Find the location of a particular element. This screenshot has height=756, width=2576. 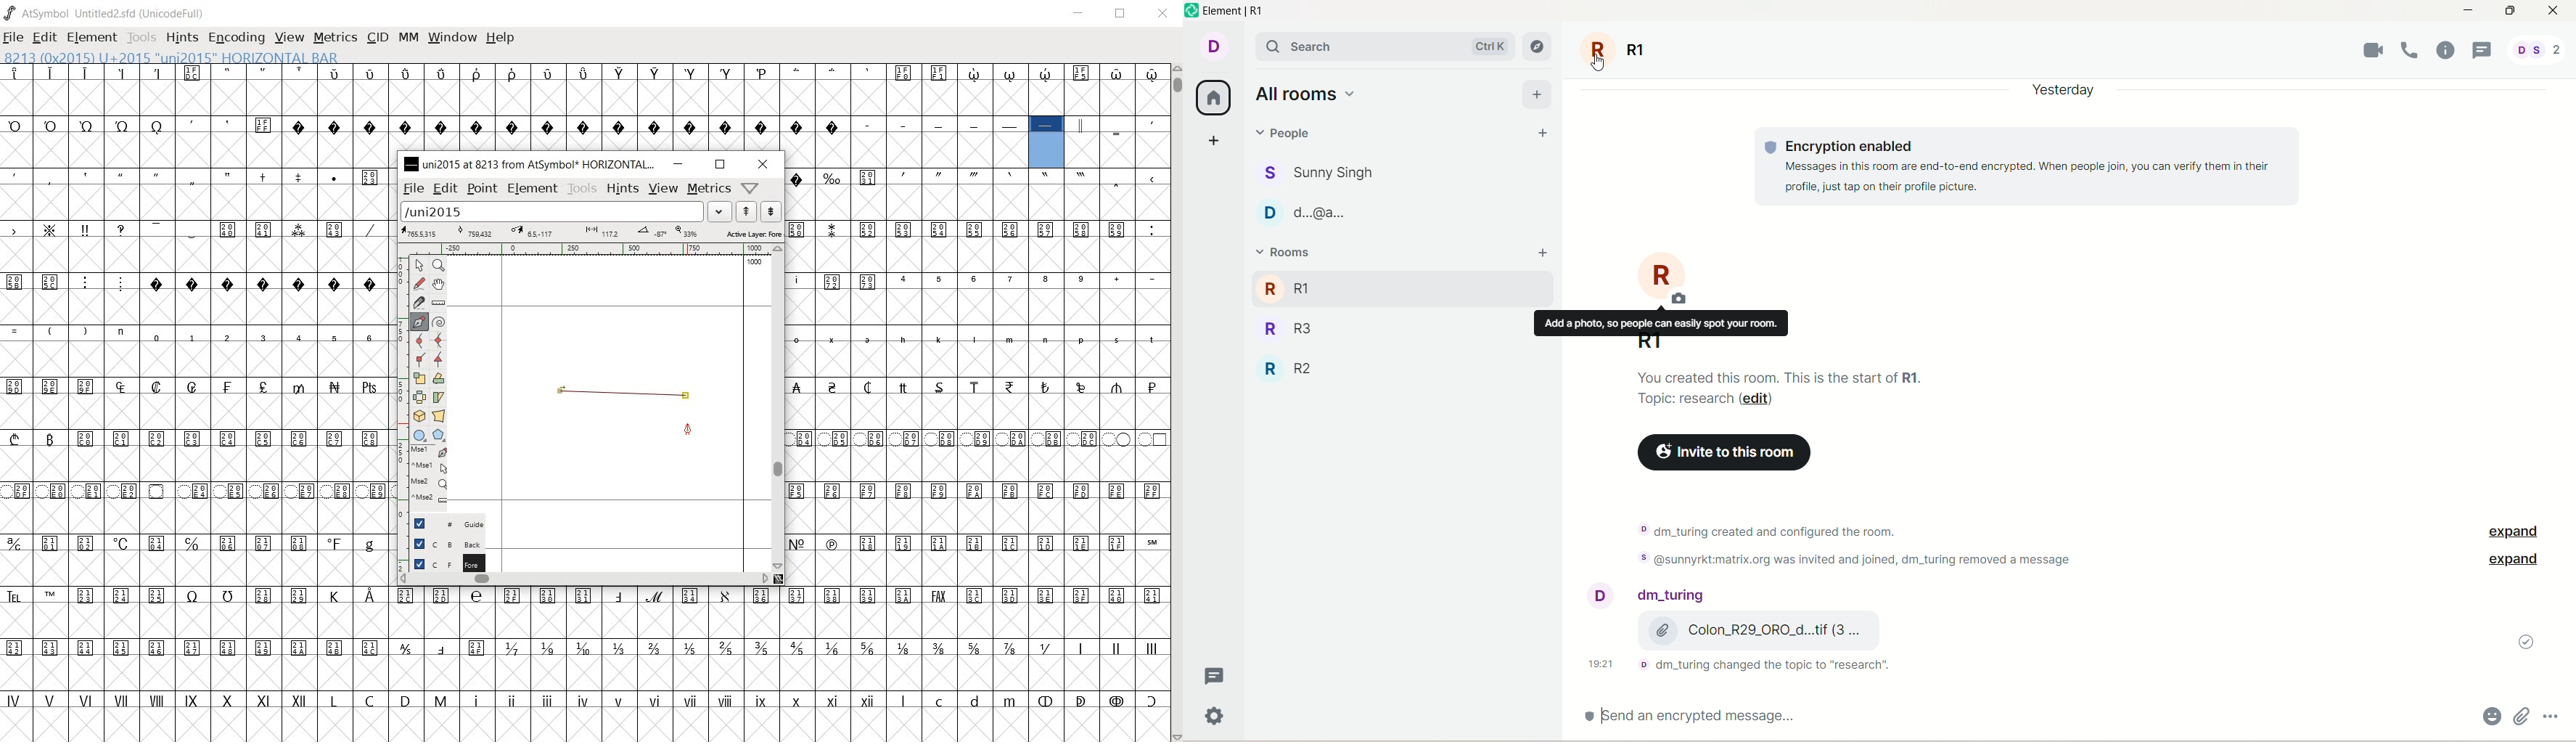

show the next word on the list is located at coordinates (745, 211).